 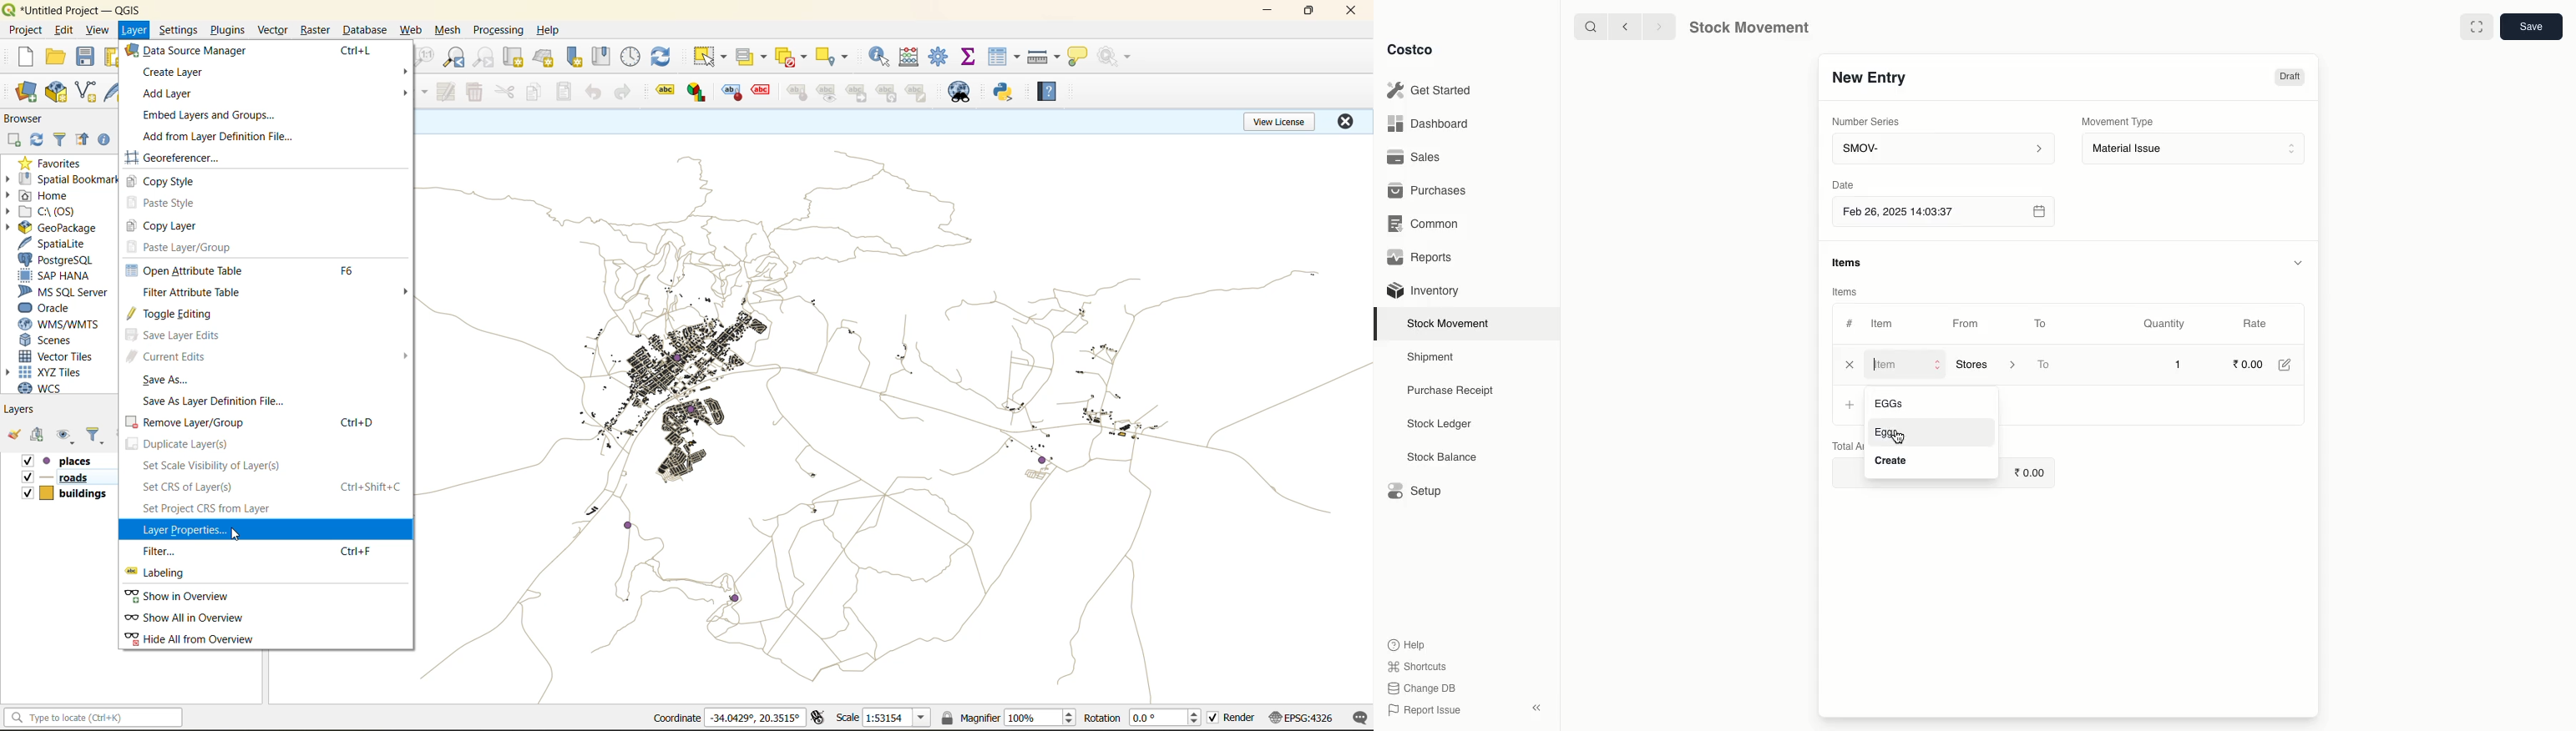 What do you see at coordinates (2195, 149) in the screenshot?
I see `Material Issue` at bounding box center [2195, 149].